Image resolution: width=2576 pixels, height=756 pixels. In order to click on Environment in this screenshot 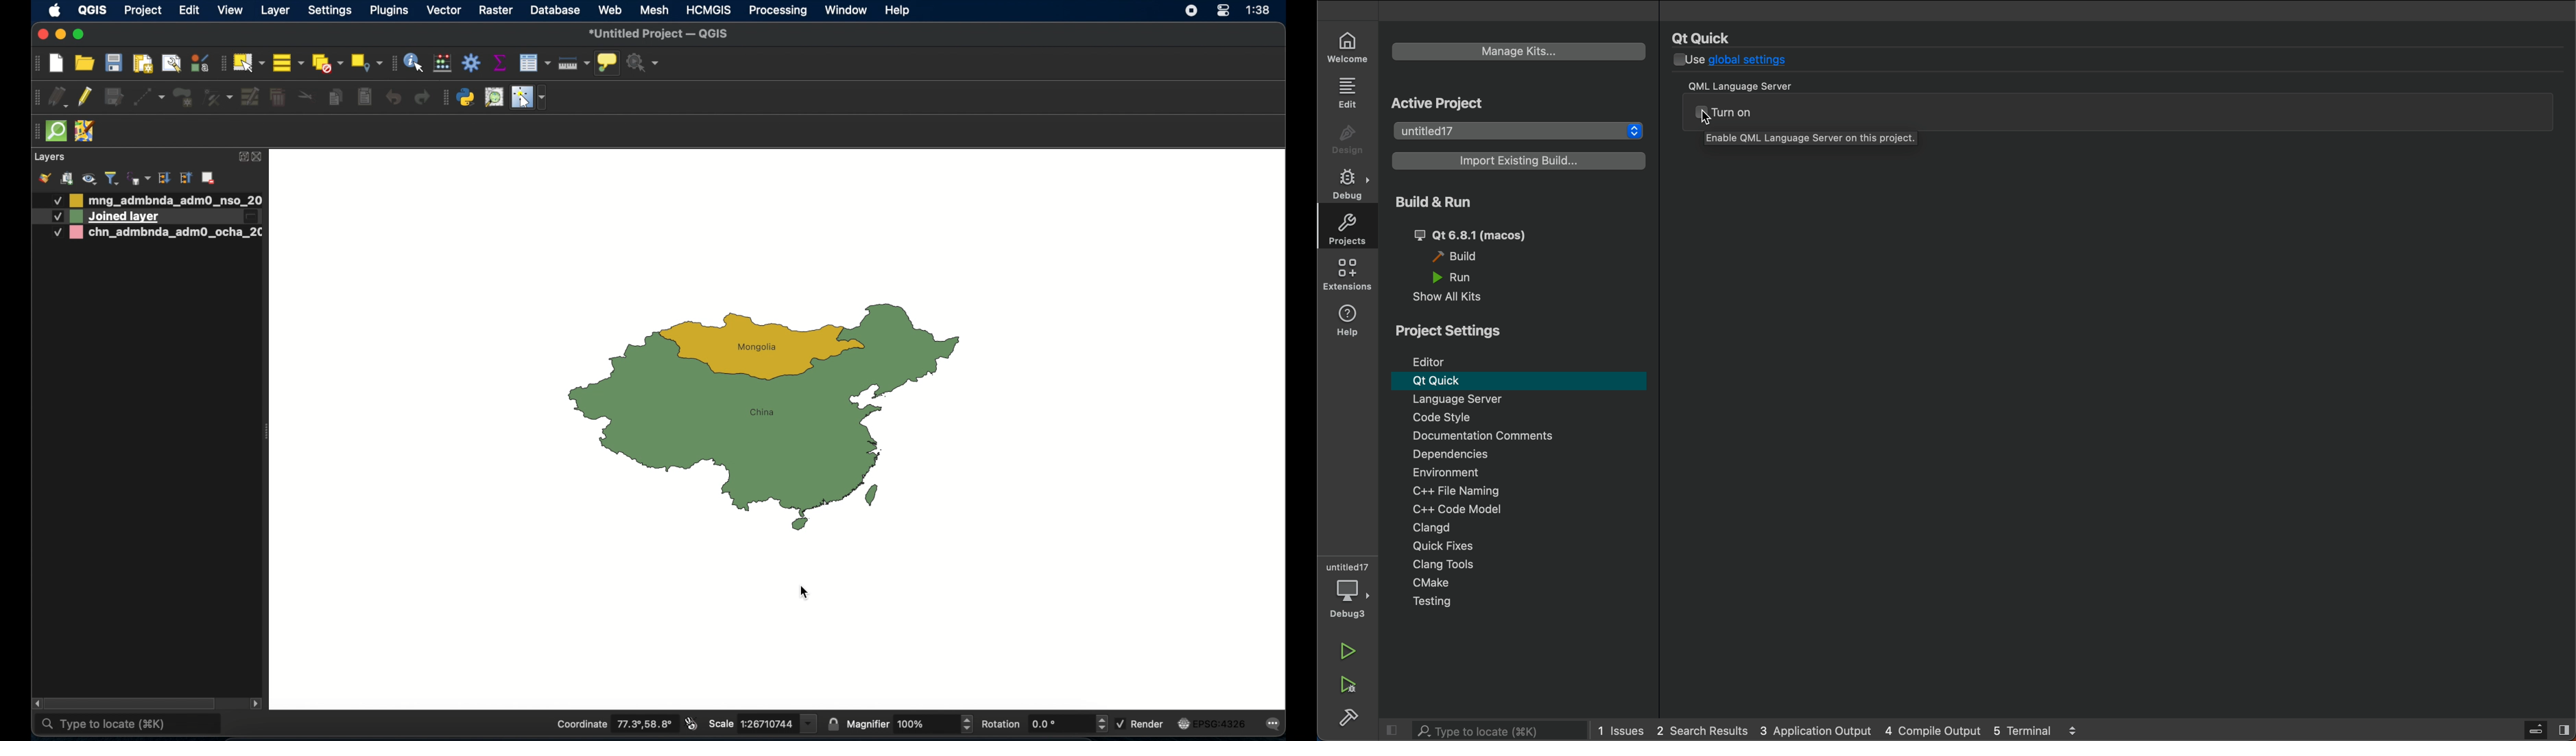, I will do `click(1473, 474)`.